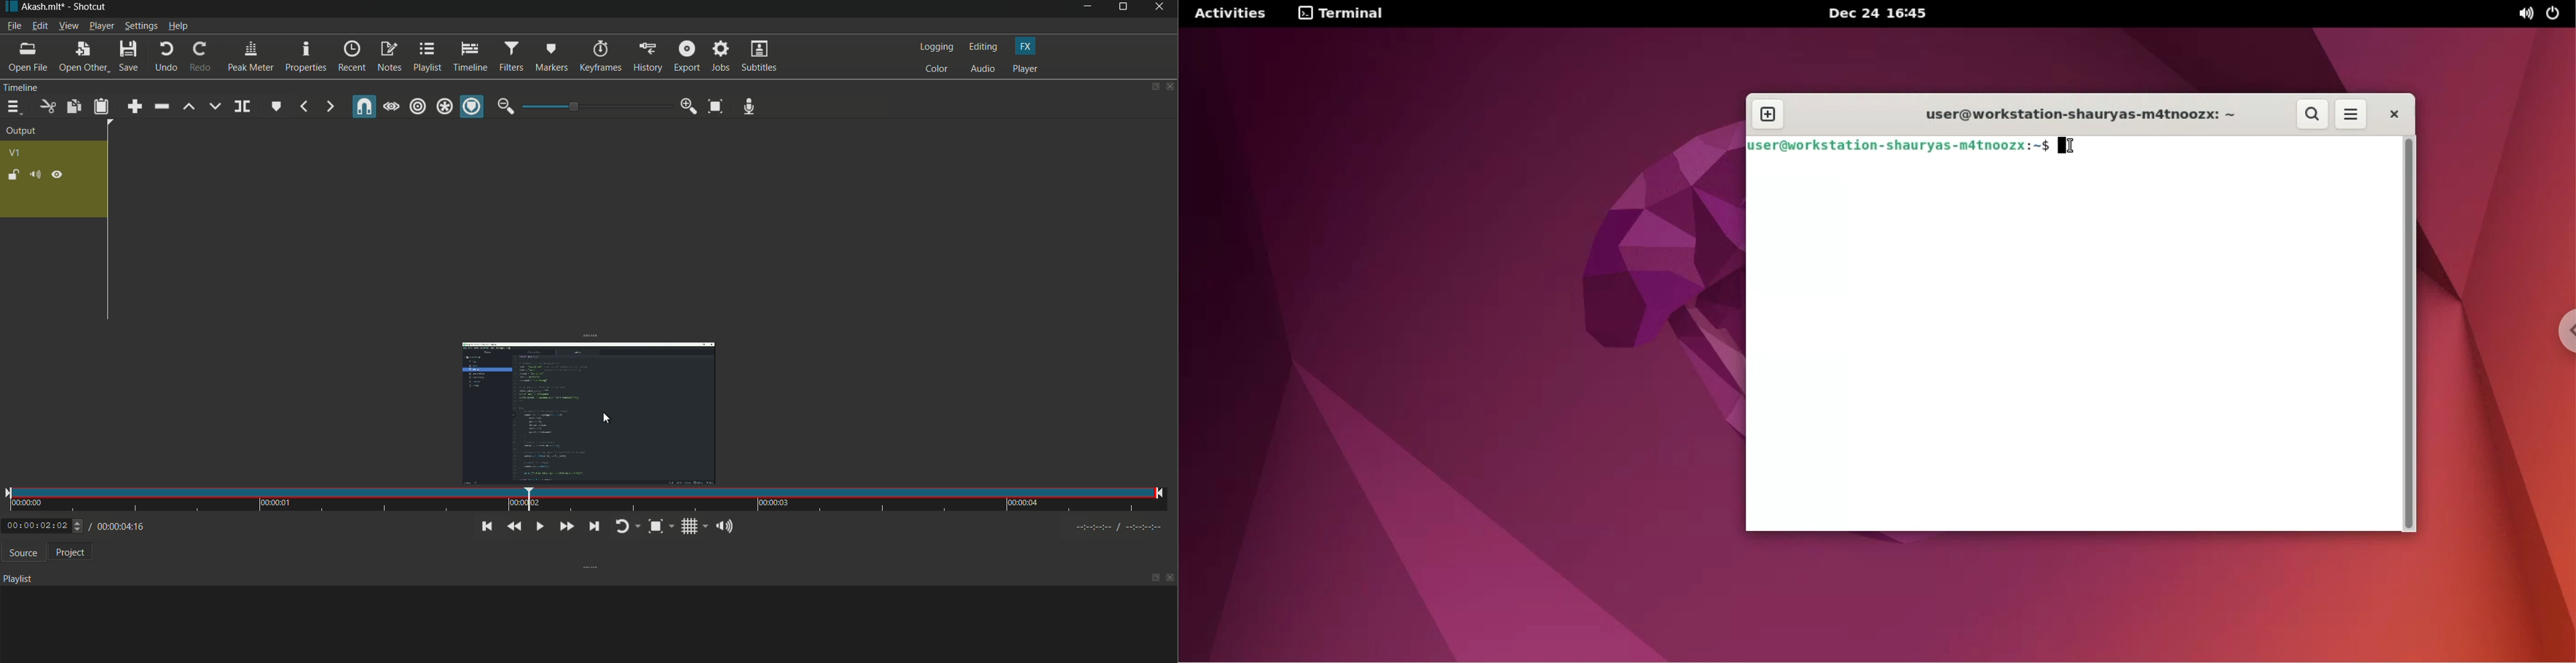  Describe the element at coordinates (9, 7) in the screenshot. I see `app icon` at that location.